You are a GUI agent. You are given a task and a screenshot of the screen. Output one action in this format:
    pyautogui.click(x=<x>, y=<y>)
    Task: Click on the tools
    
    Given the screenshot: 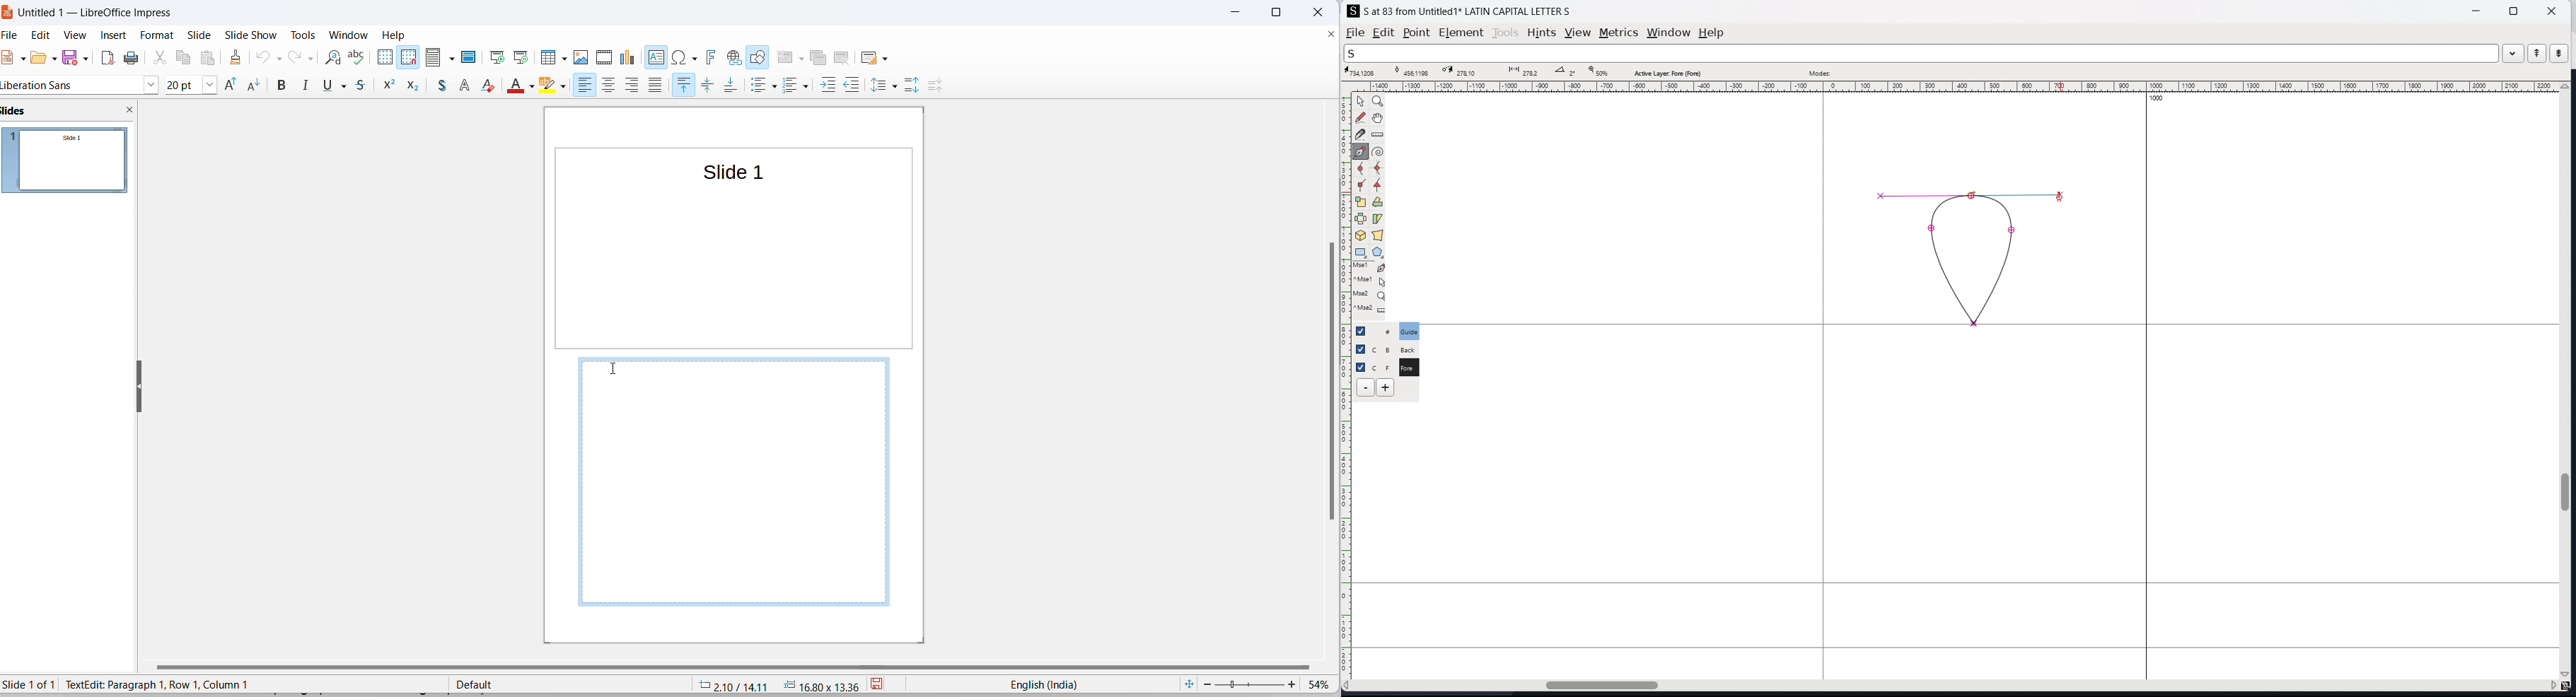 What is the action you would take?
    pyautogui.click(x=305, y=35)
    